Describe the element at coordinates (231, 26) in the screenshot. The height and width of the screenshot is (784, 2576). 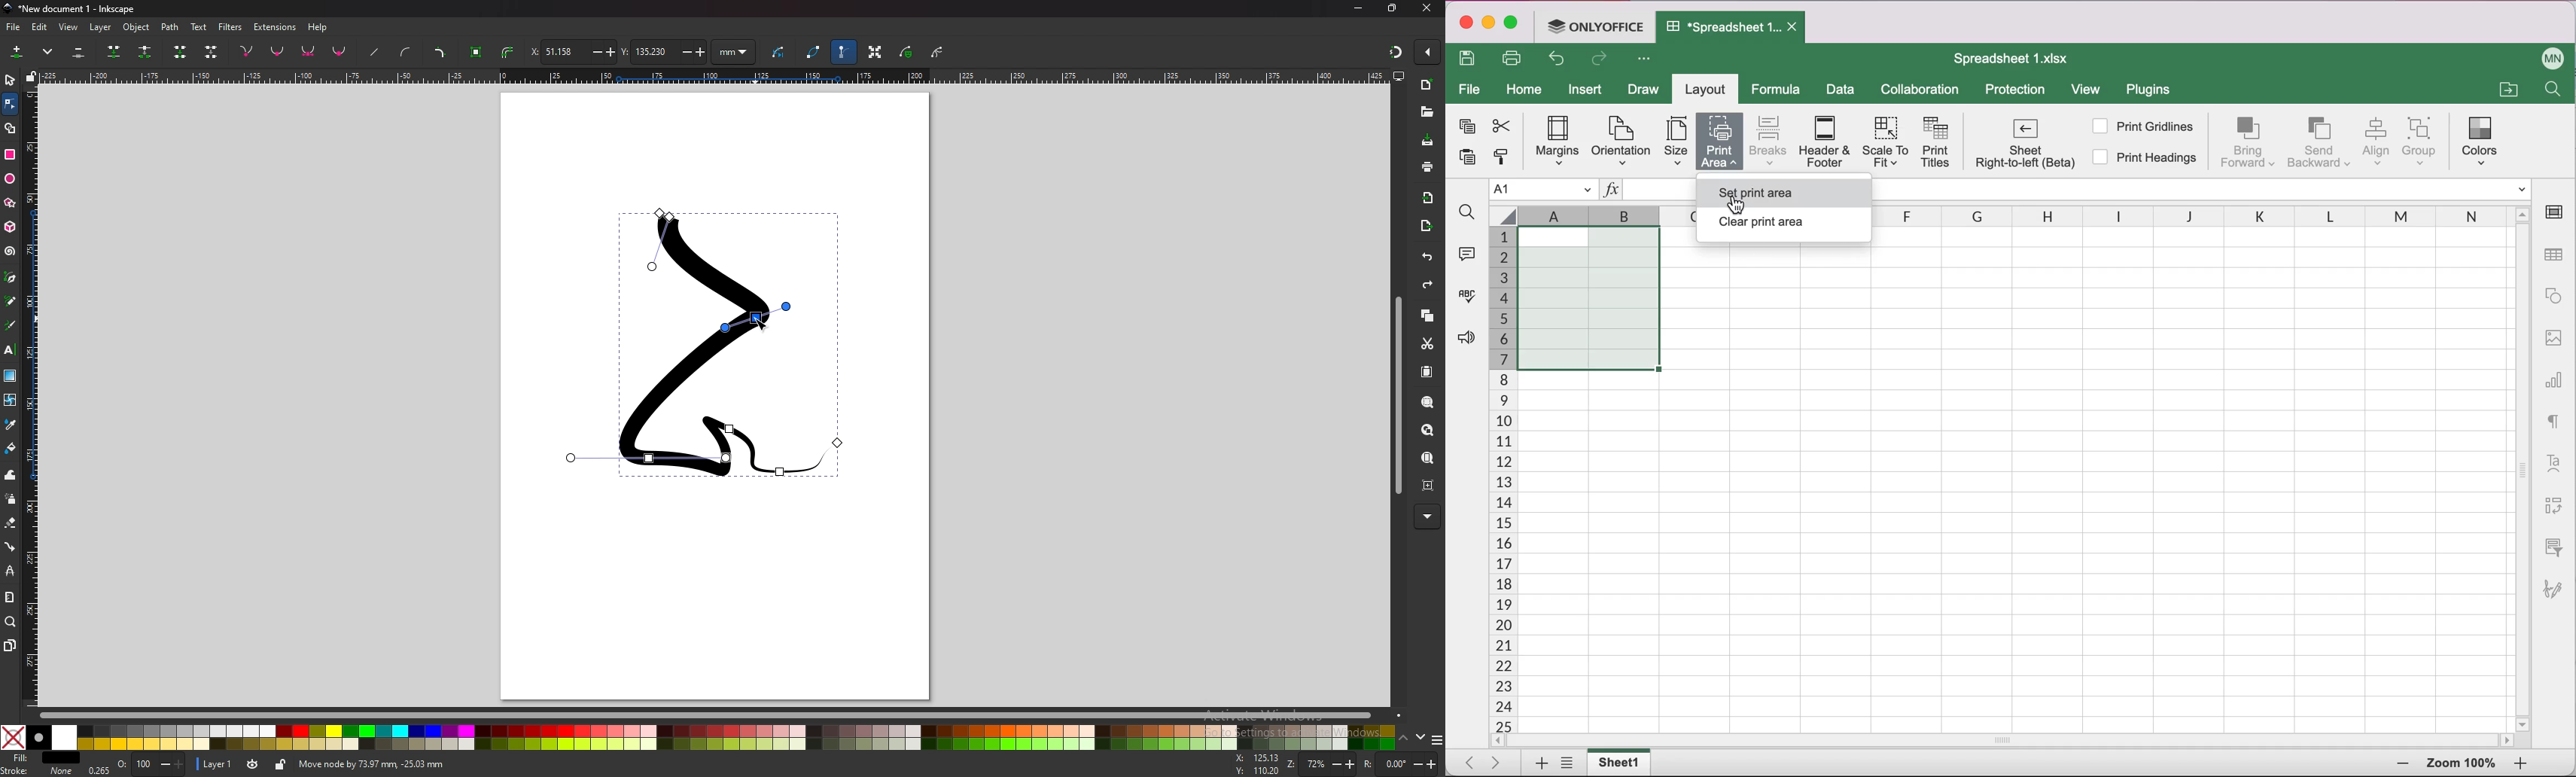
I see `filters` at that location.